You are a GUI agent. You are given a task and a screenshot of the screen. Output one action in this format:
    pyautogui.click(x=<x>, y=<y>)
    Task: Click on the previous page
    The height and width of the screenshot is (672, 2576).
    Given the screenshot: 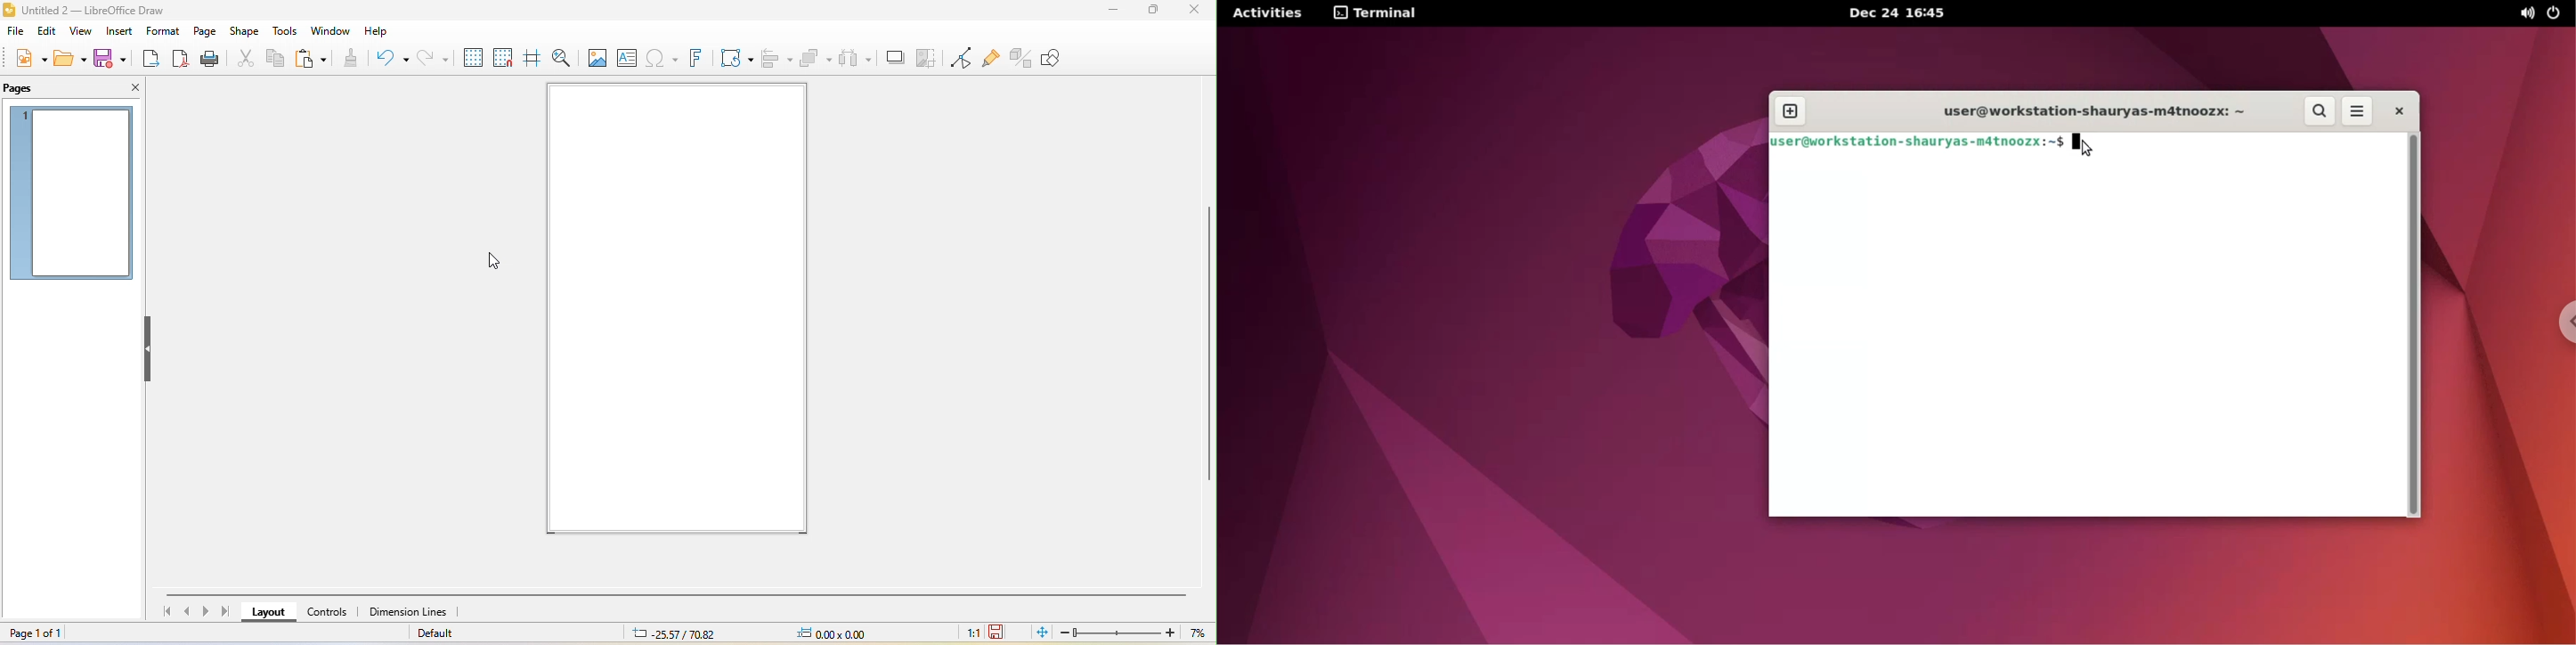 What is the action you would take?
    pyautogui.click(x=187, y=613)
    